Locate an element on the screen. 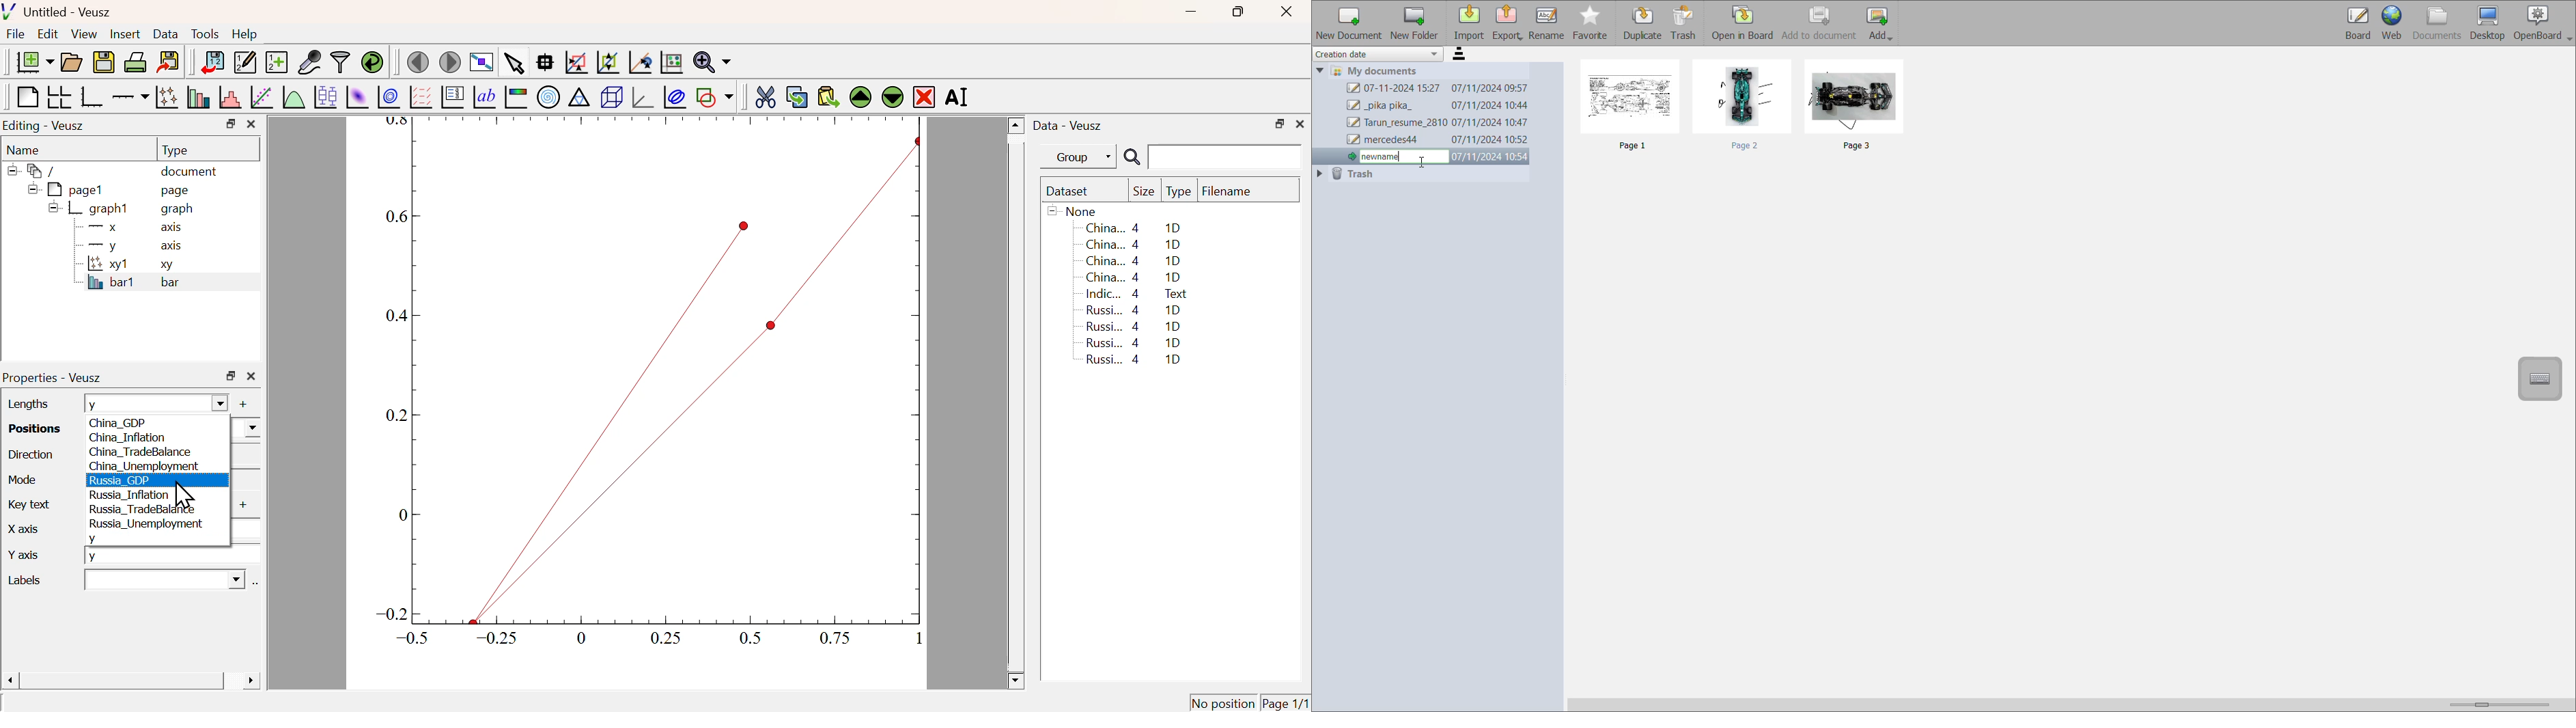  Labels is located at coordinates (38, 579).